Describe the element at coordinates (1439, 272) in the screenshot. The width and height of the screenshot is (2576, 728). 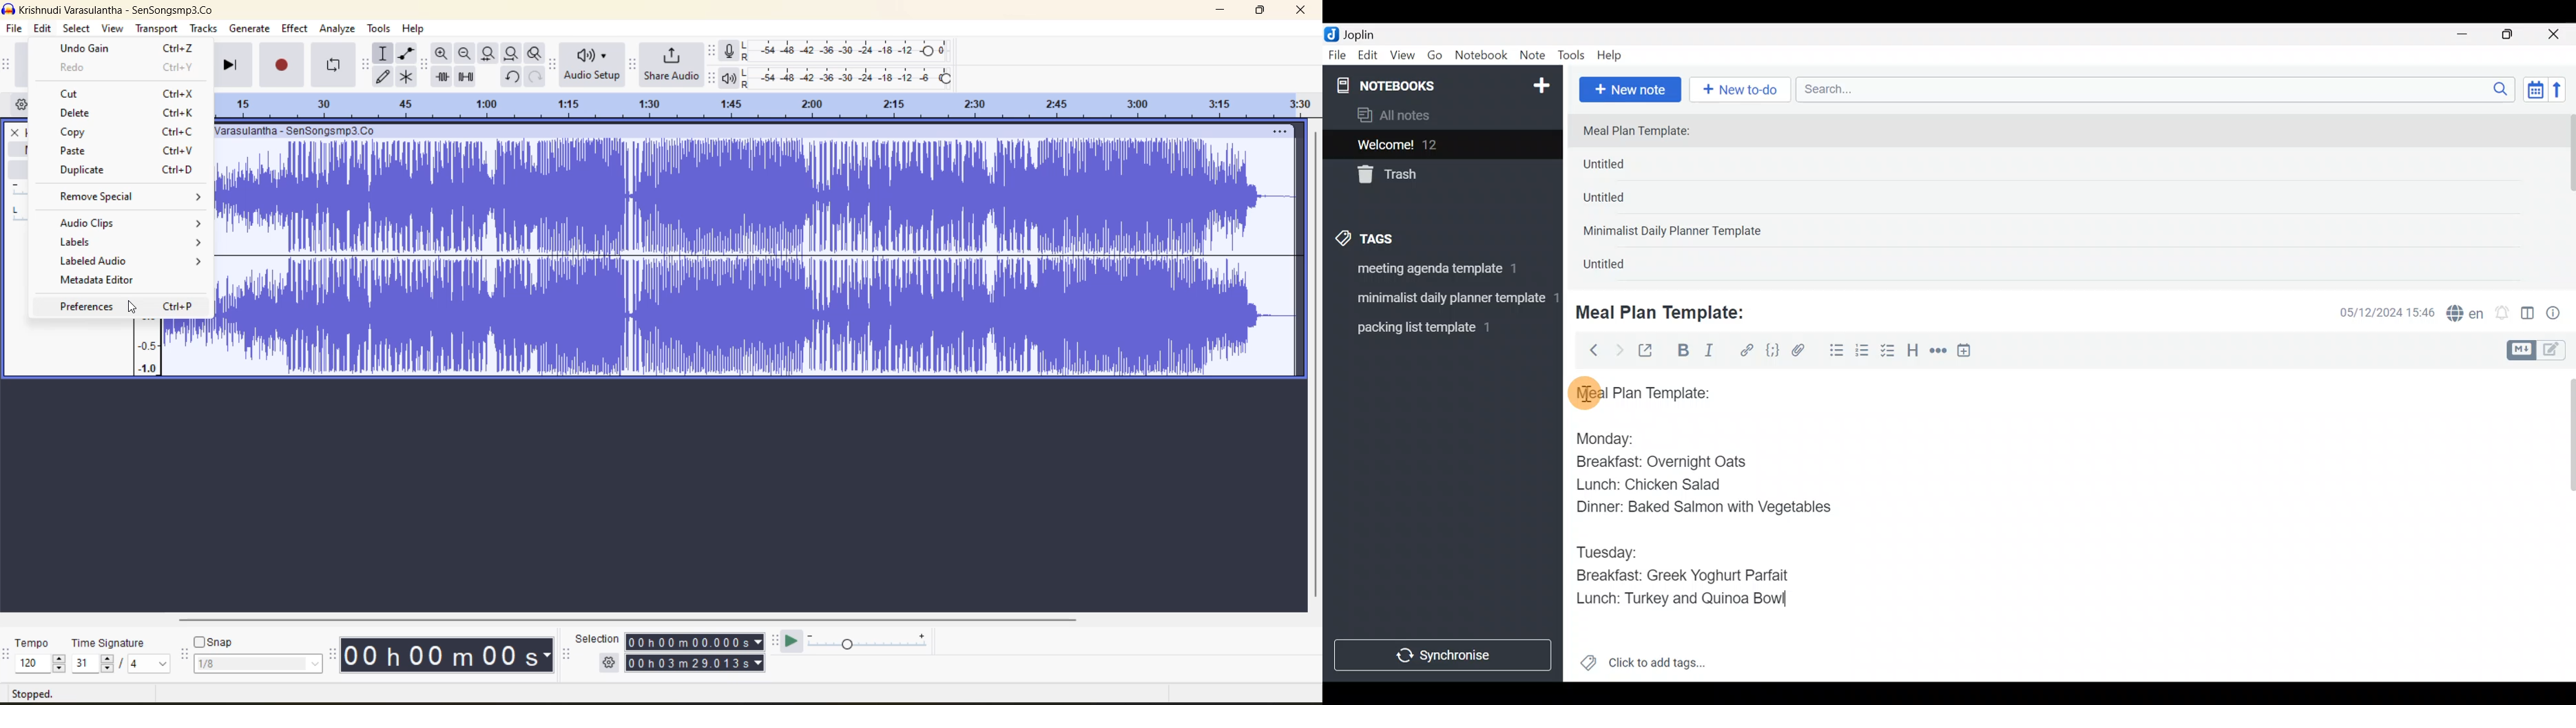
I see `Tag 1` at that location.